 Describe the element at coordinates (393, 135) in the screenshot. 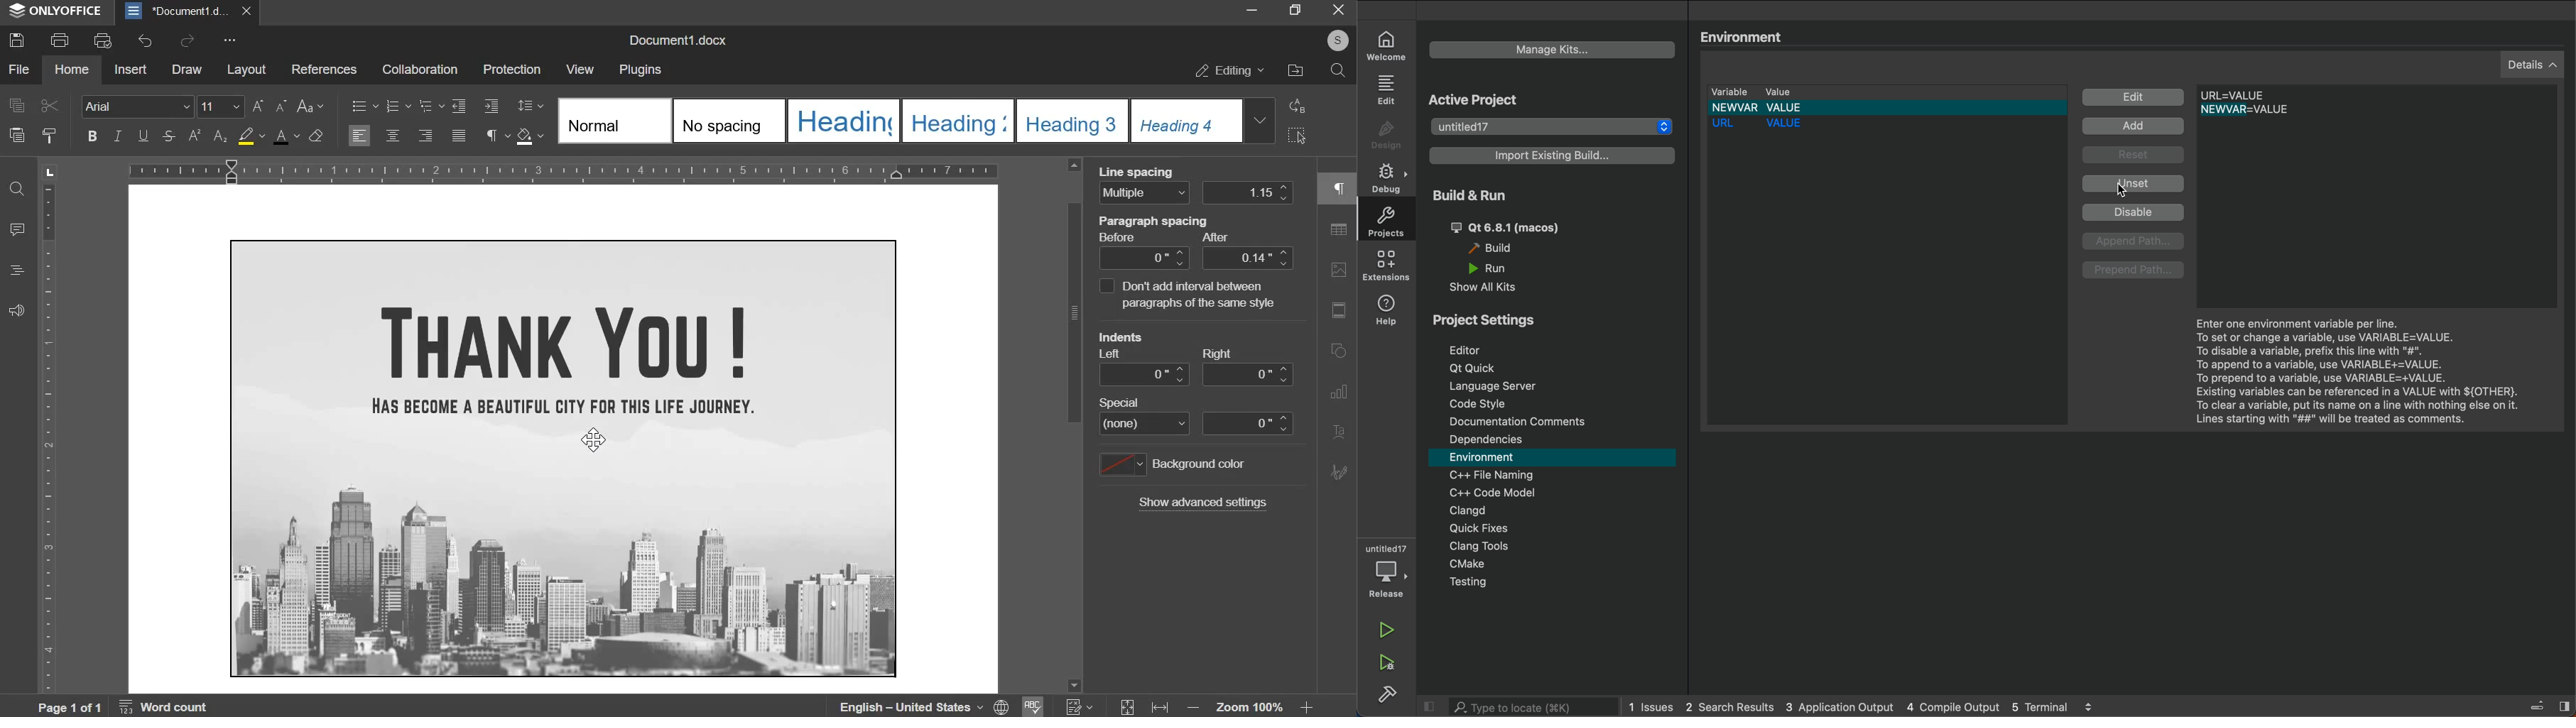

I see `align center` at that location.